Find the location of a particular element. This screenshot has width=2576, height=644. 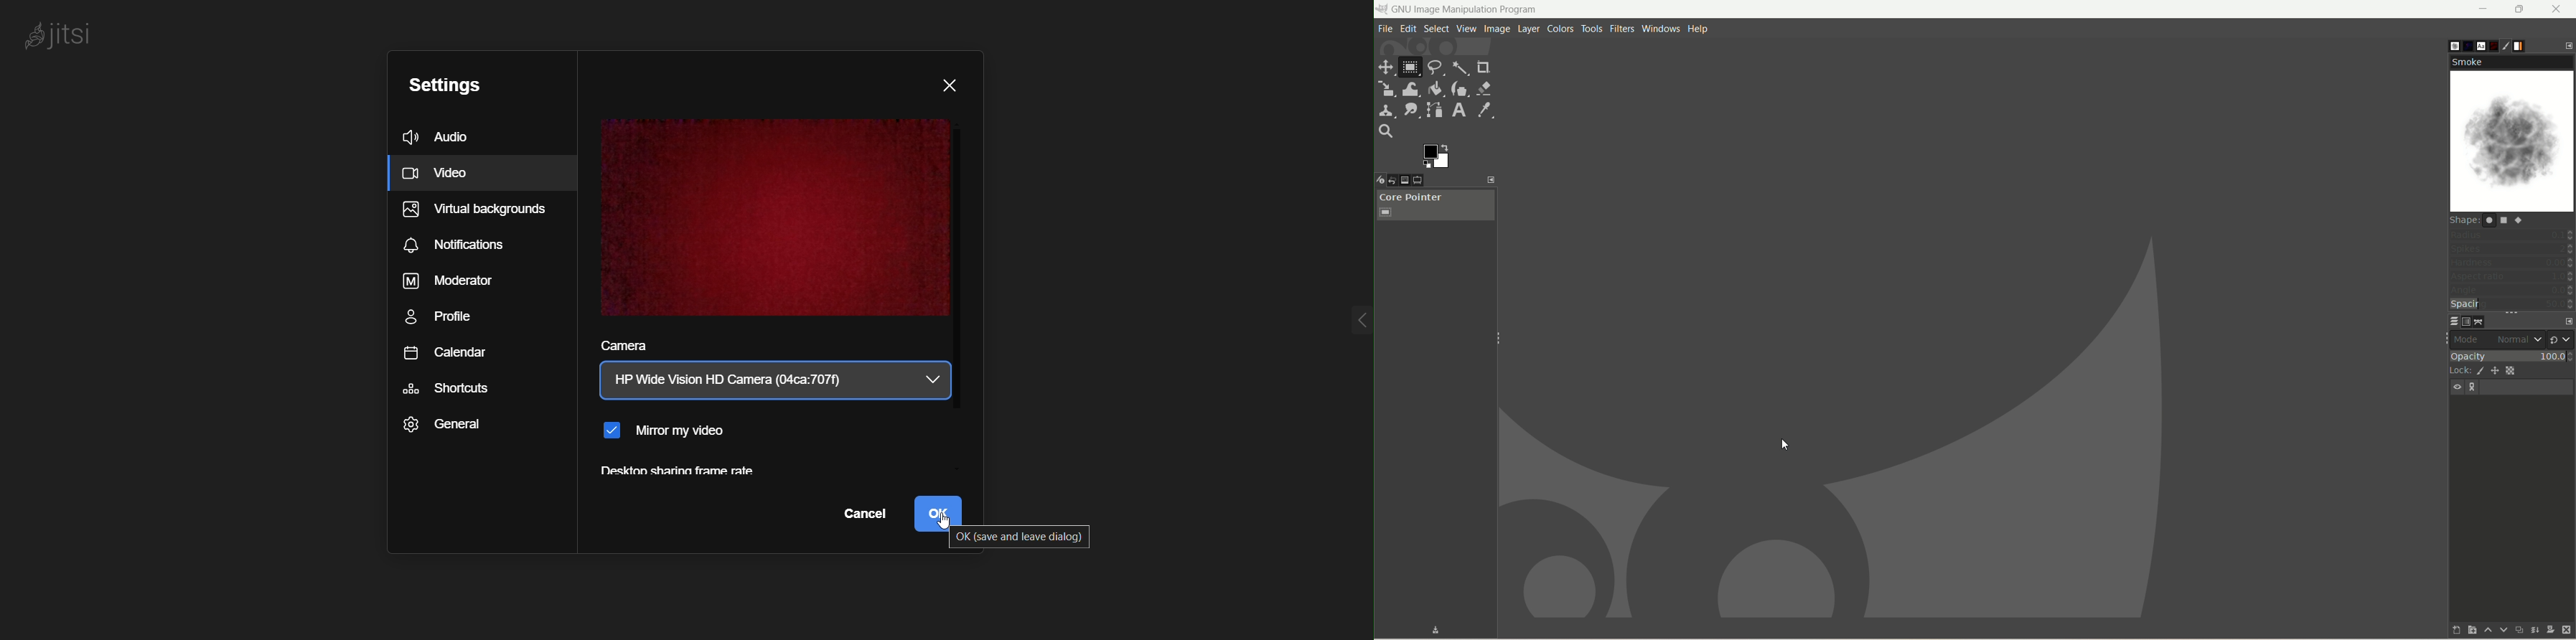

camera is located at coordinates (622, 348).